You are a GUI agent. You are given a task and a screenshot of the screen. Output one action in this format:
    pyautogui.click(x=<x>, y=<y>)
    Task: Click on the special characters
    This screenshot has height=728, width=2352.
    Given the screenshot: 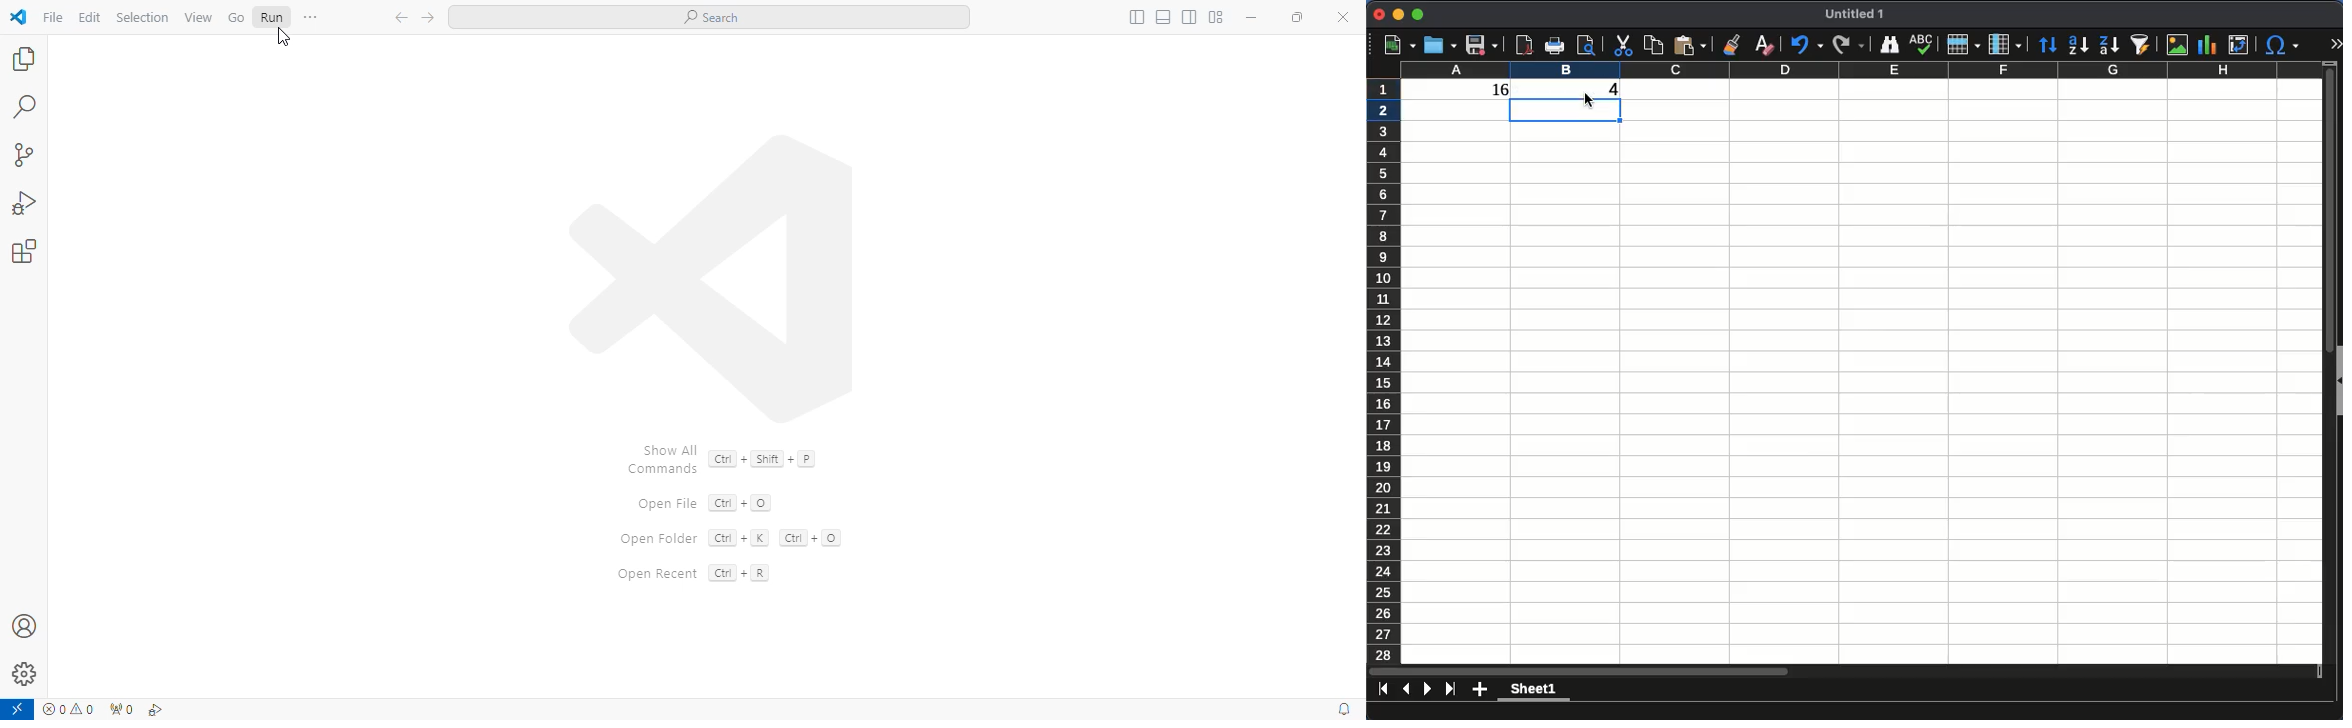 What is the action you would take?
    pyautogui.click(x=2281, y=46)
    